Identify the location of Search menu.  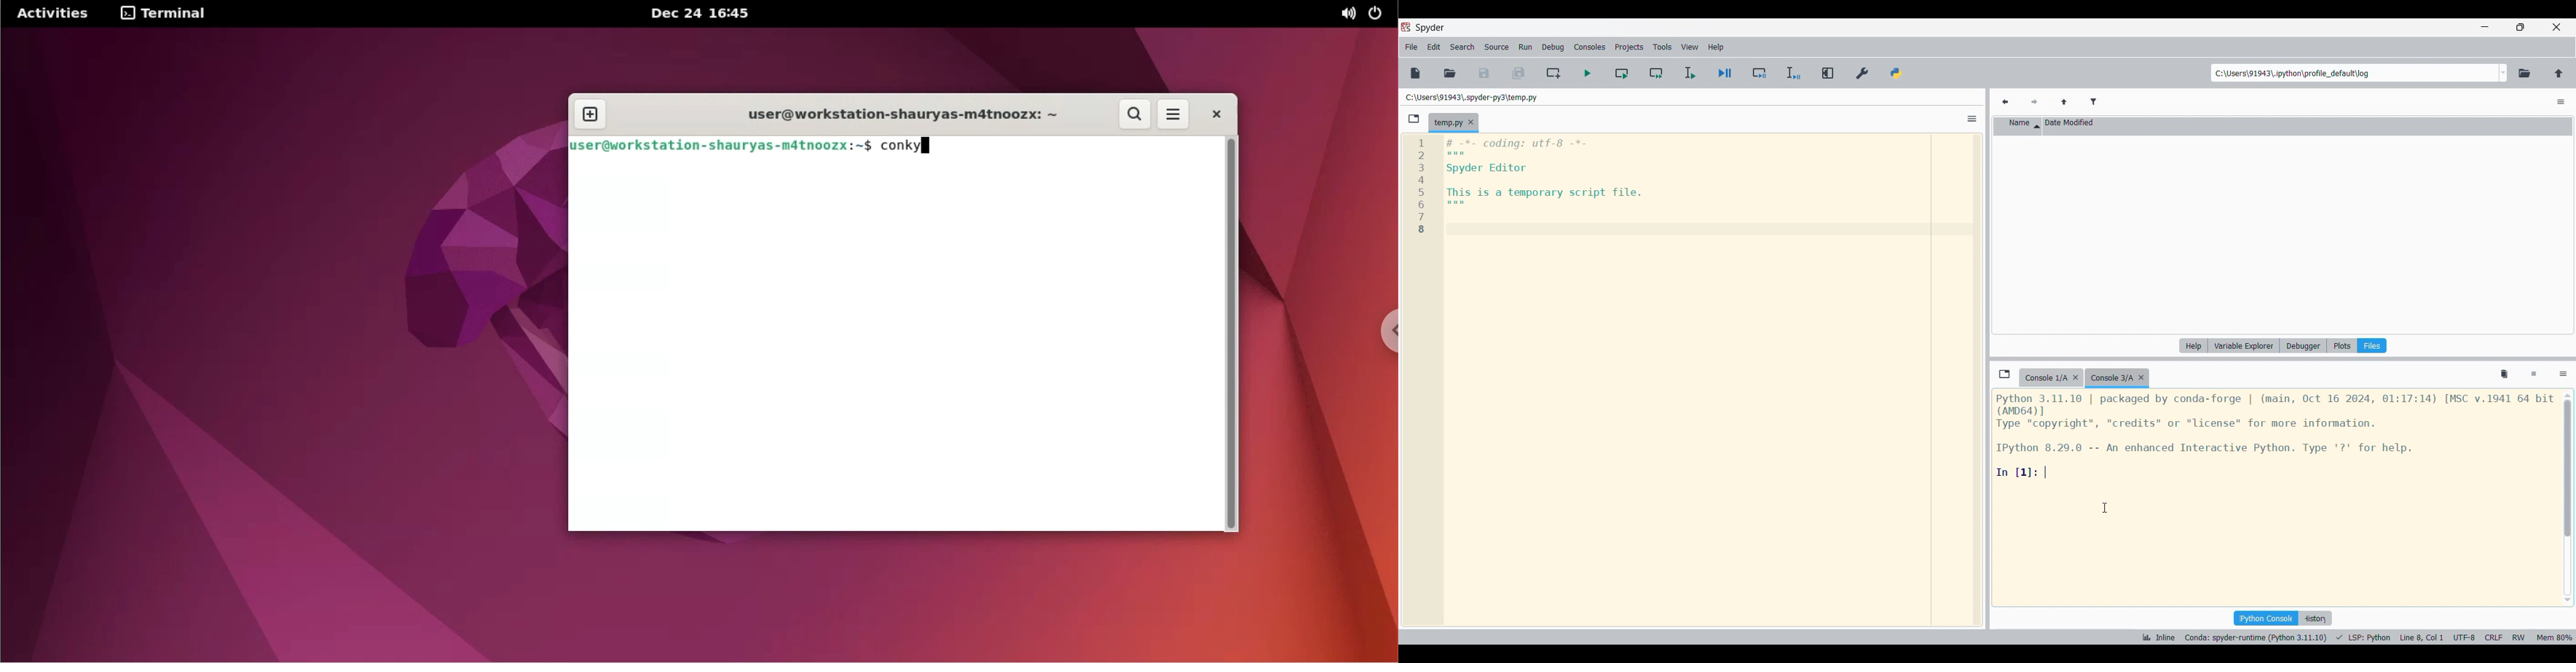
(1463, 47).